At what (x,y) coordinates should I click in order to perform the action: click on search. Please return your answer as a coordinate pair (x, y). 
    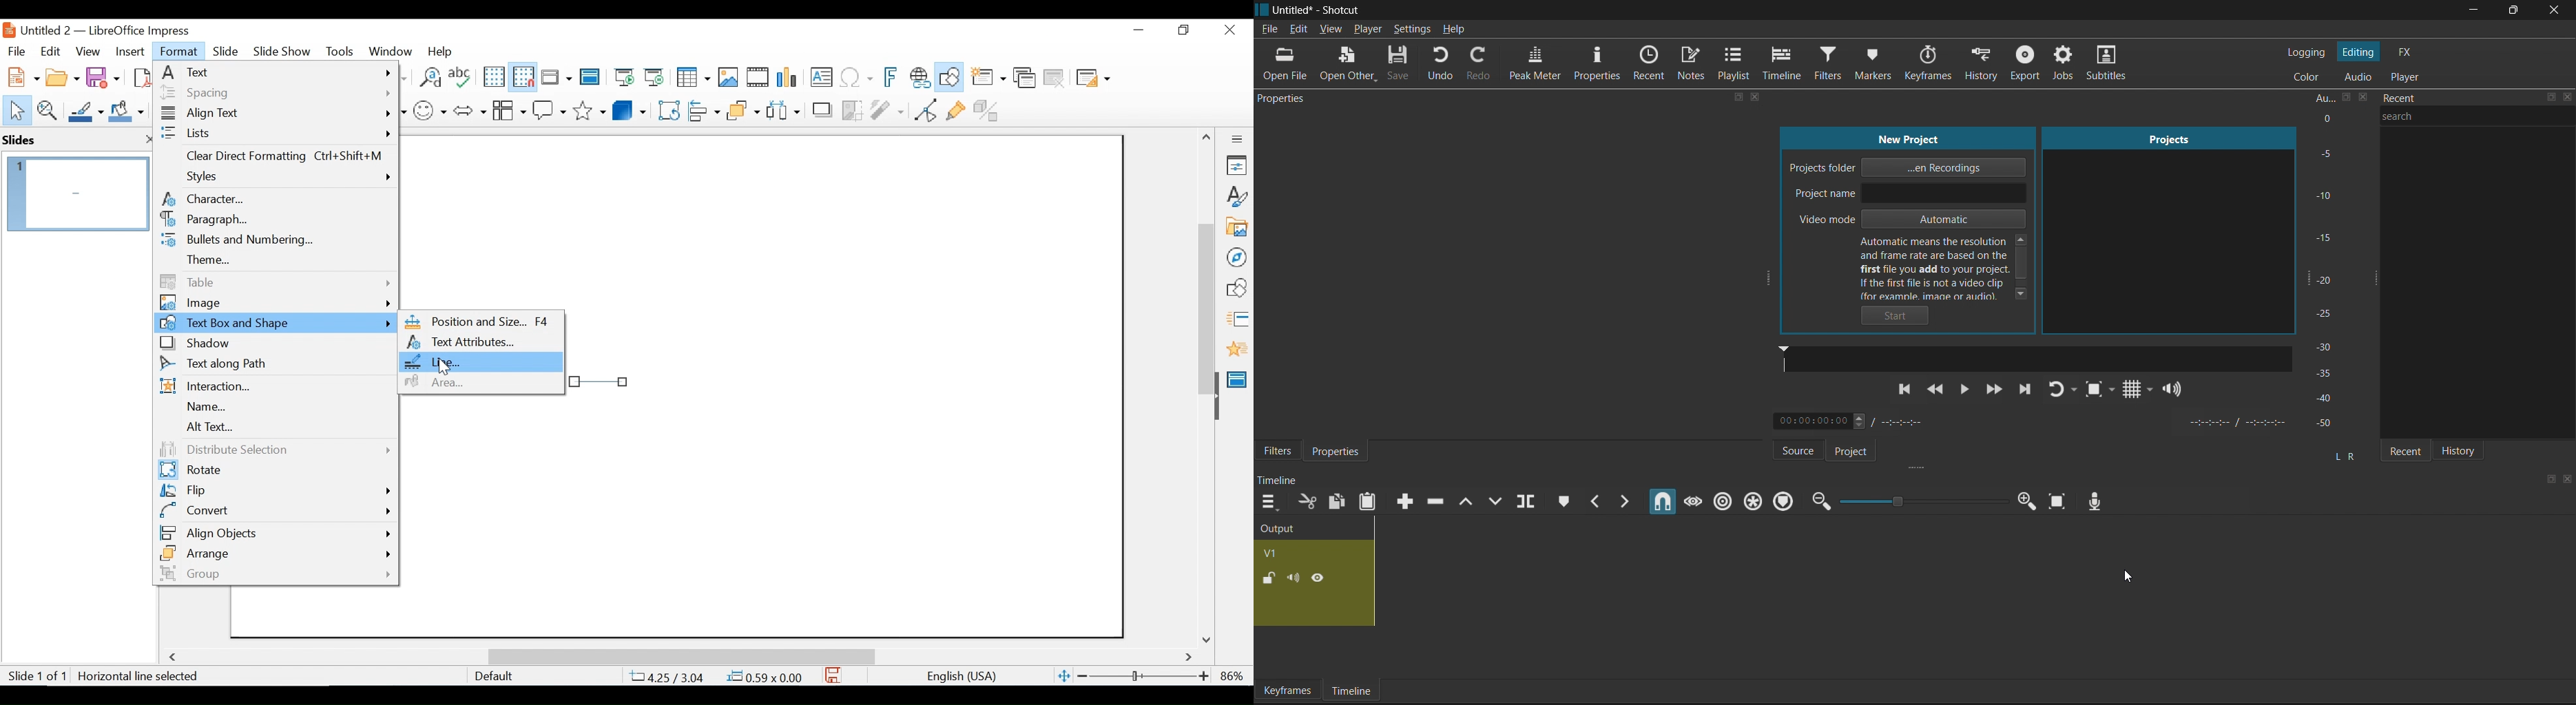
    Looking at the image, I should click on (2481, 124).